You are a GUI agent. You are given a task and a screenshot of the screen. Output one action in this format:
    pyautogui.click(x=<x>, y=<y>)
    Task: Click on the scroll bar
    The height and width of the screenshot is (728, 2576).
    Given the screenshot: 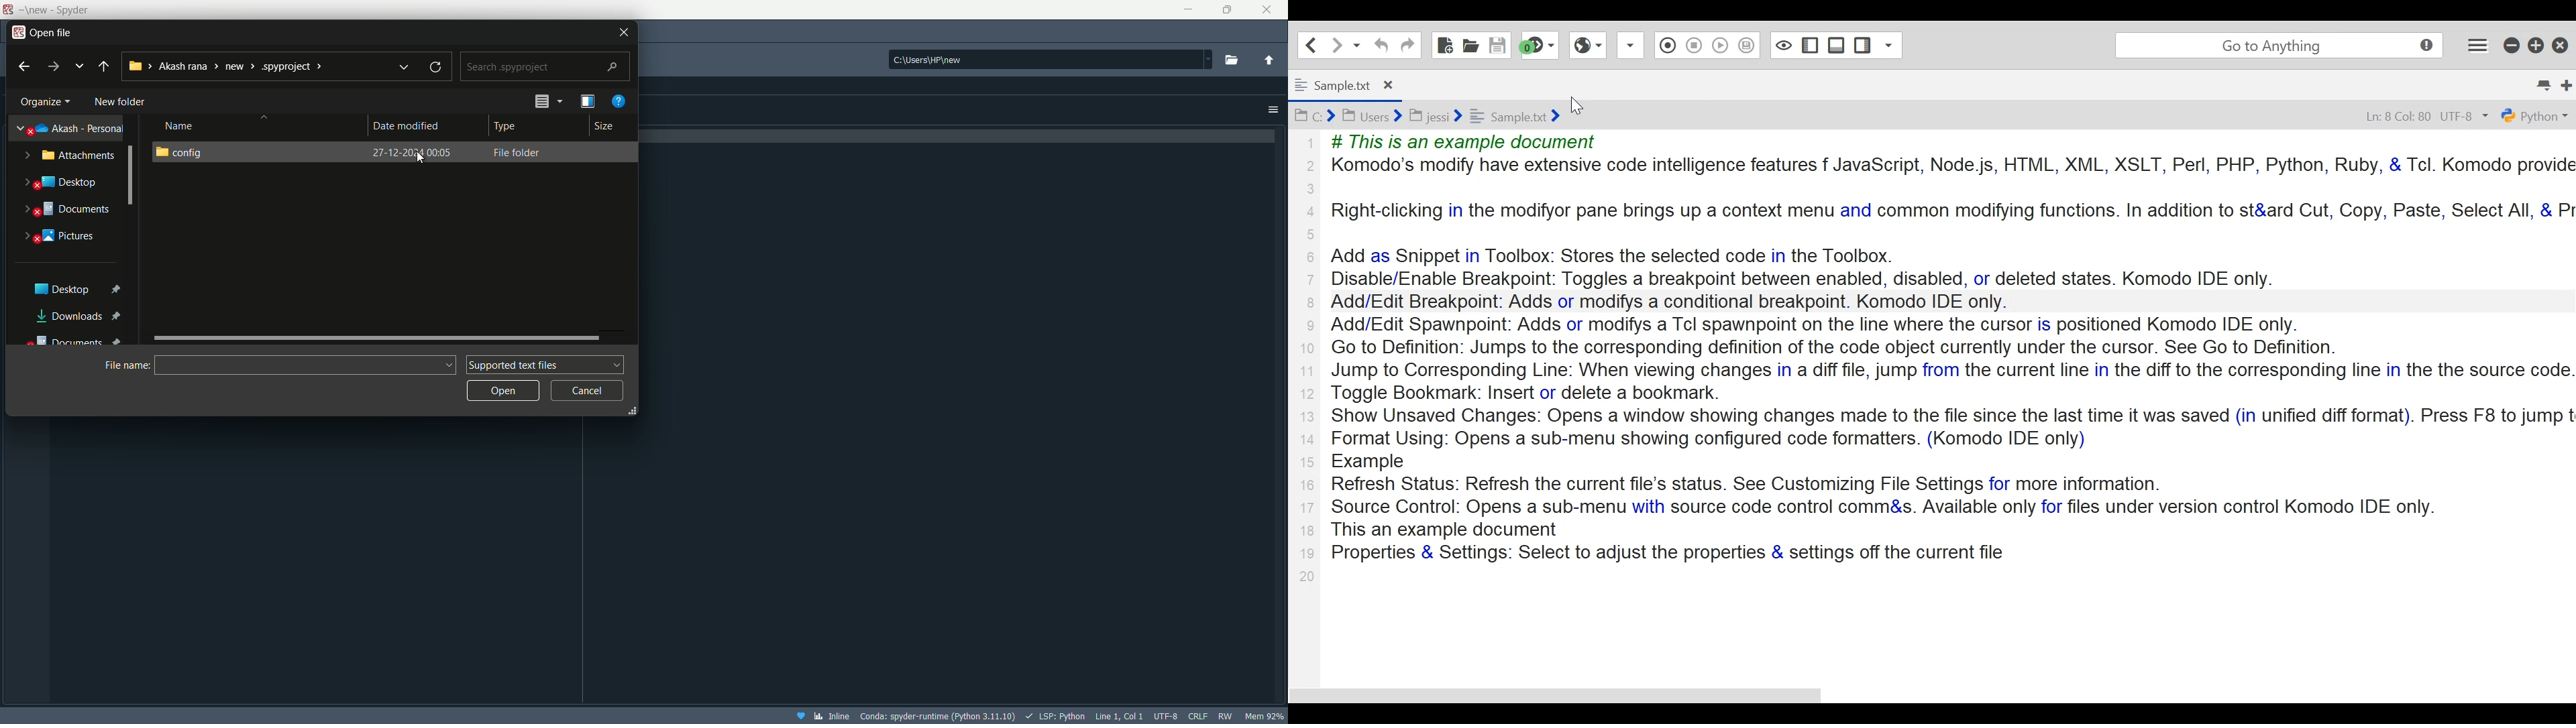 What is the action you would take?
    pyautogui.click(x=380, y=337)
    